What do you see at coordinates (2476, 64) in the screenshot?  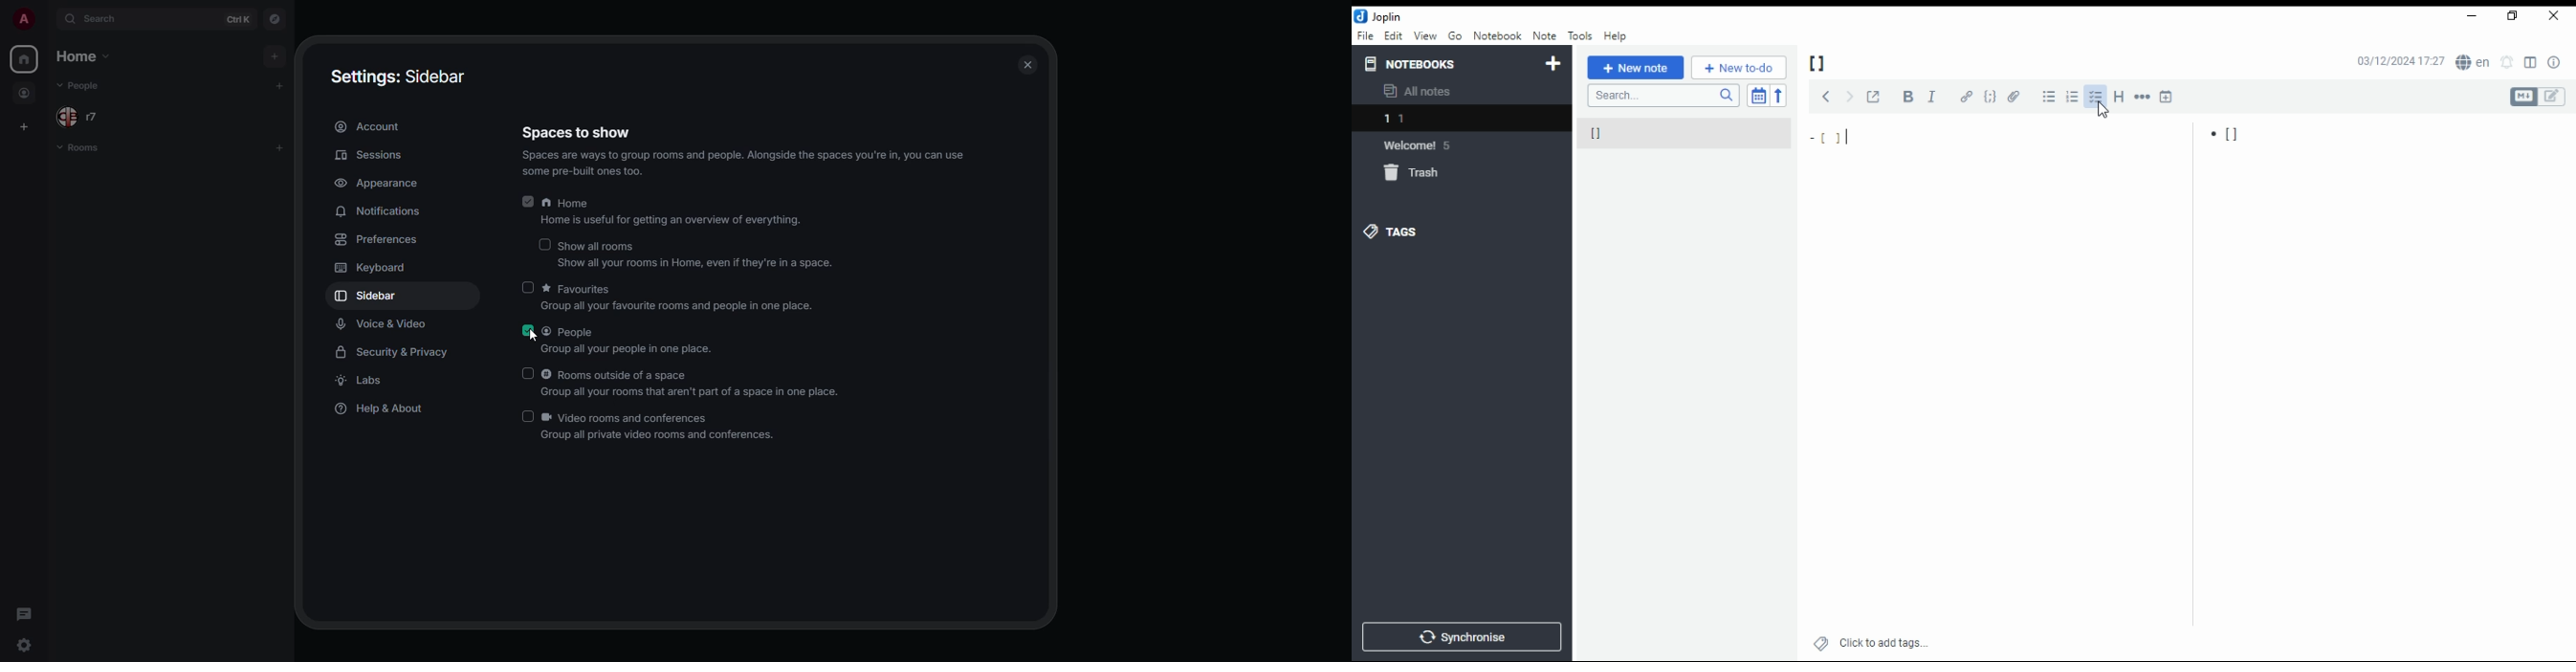 I see `spell checker` at bounding box center [2476, 64].